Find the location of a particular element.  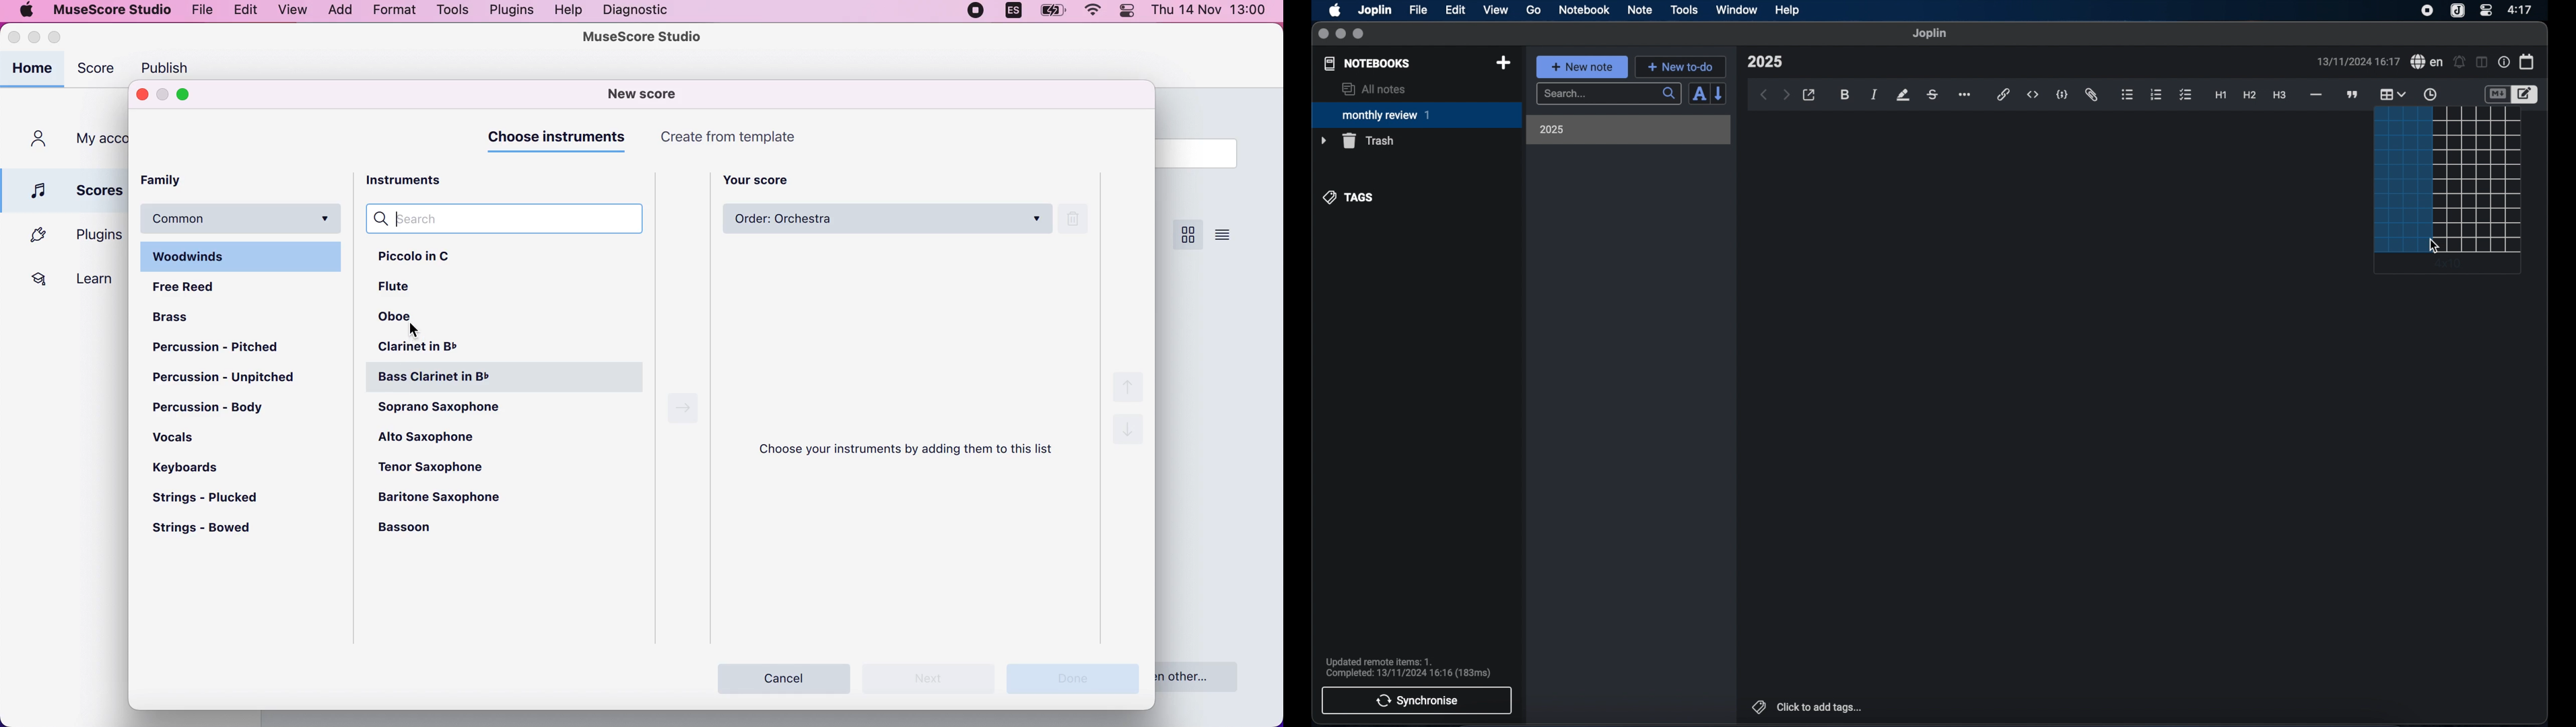

strikethrough is located at coordinates (1932, 95).